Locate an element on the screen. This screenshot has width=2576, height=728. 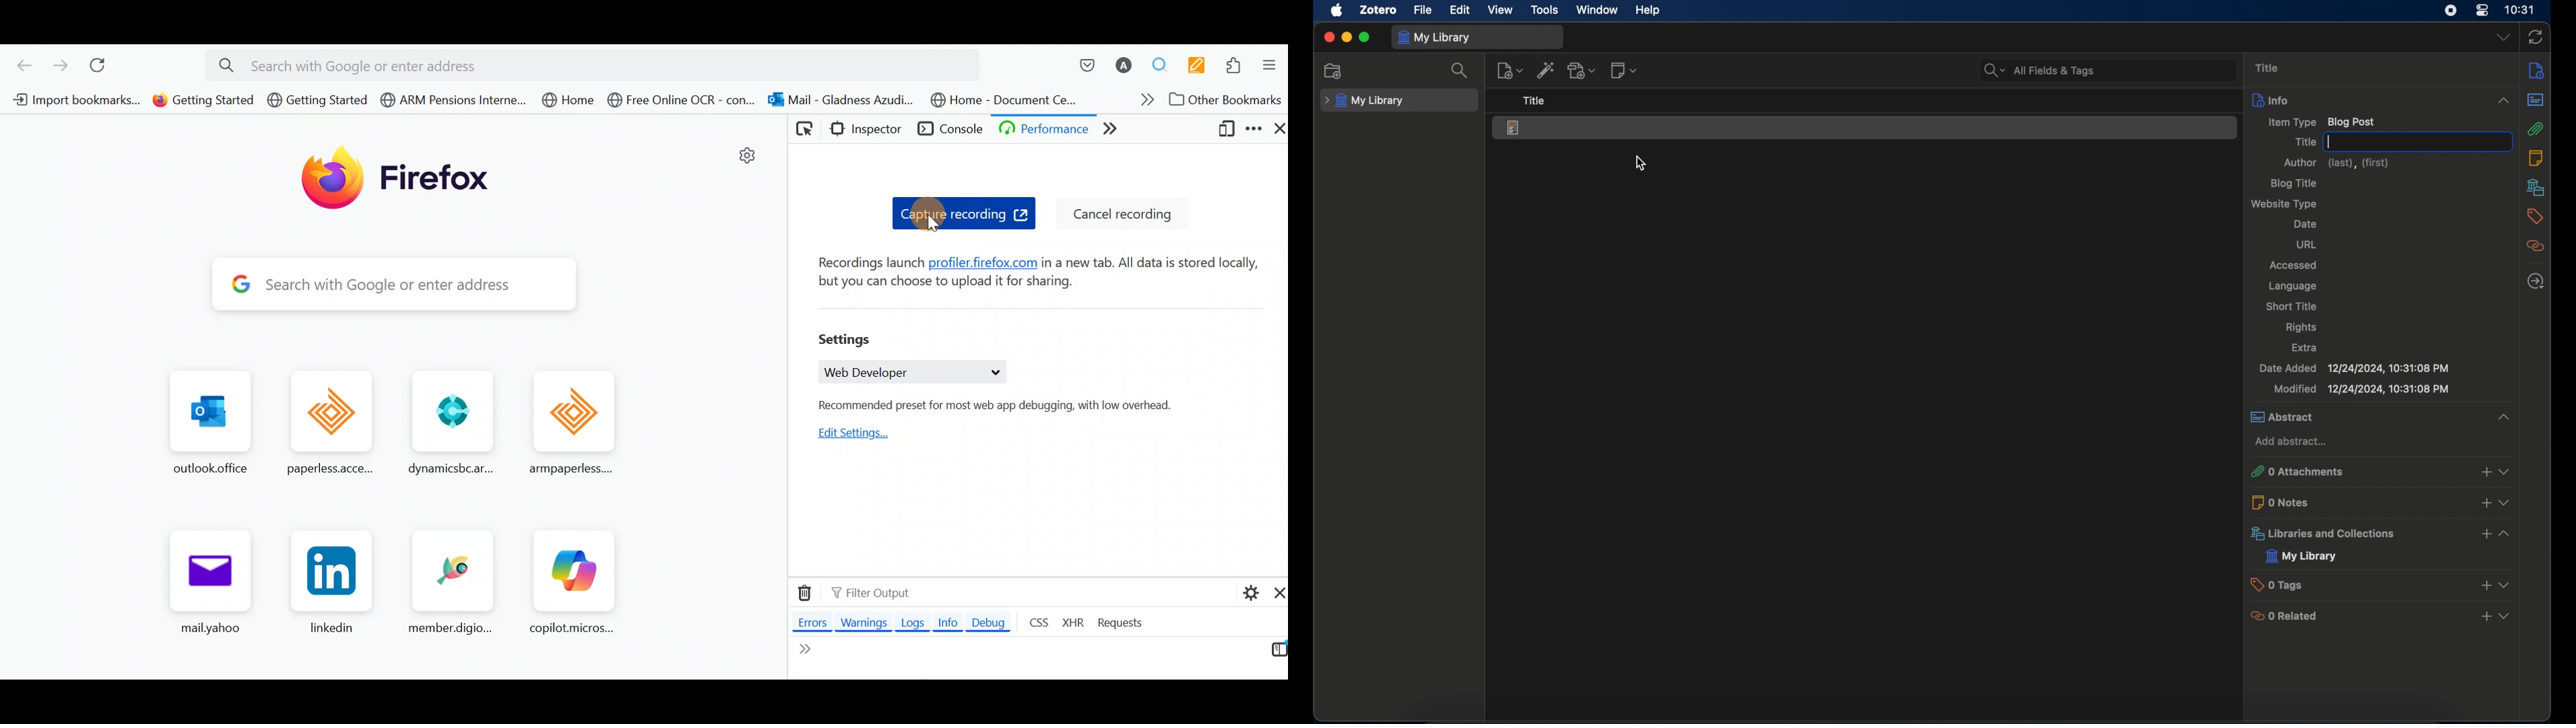
cursor is located at coordinates (933, 225).